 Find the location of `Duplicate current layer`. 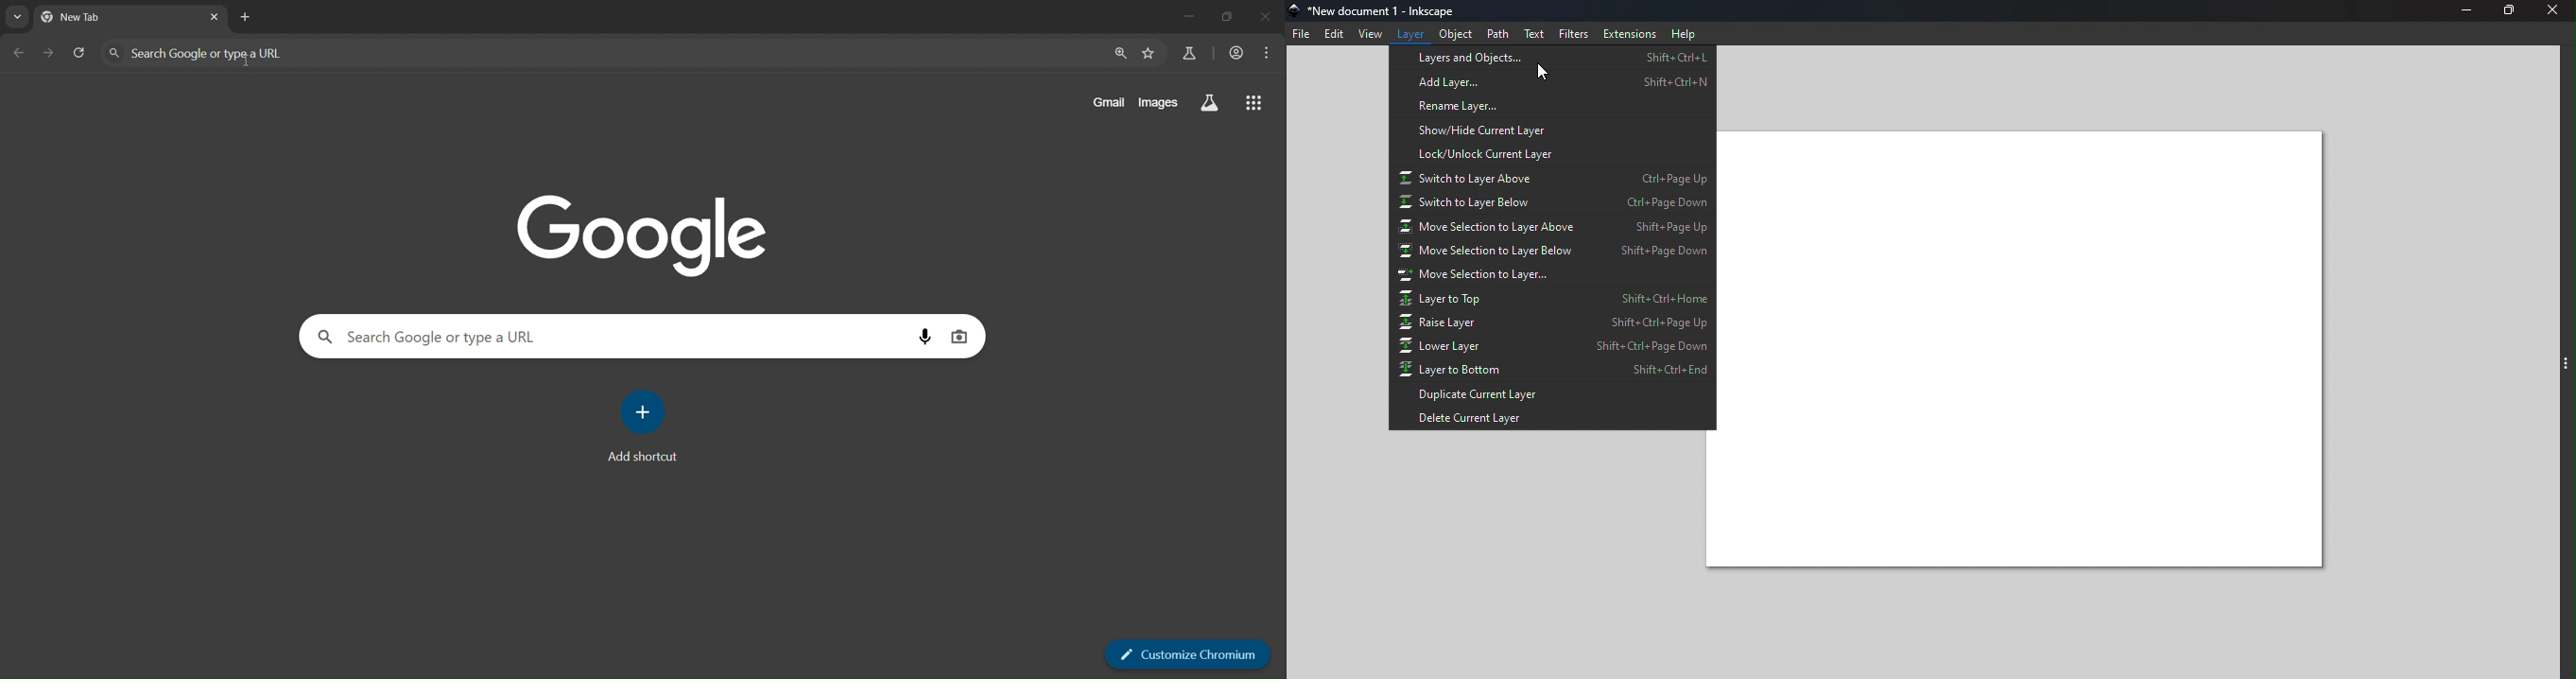

Duplicate current layer is located at coordinates (1554, 394).